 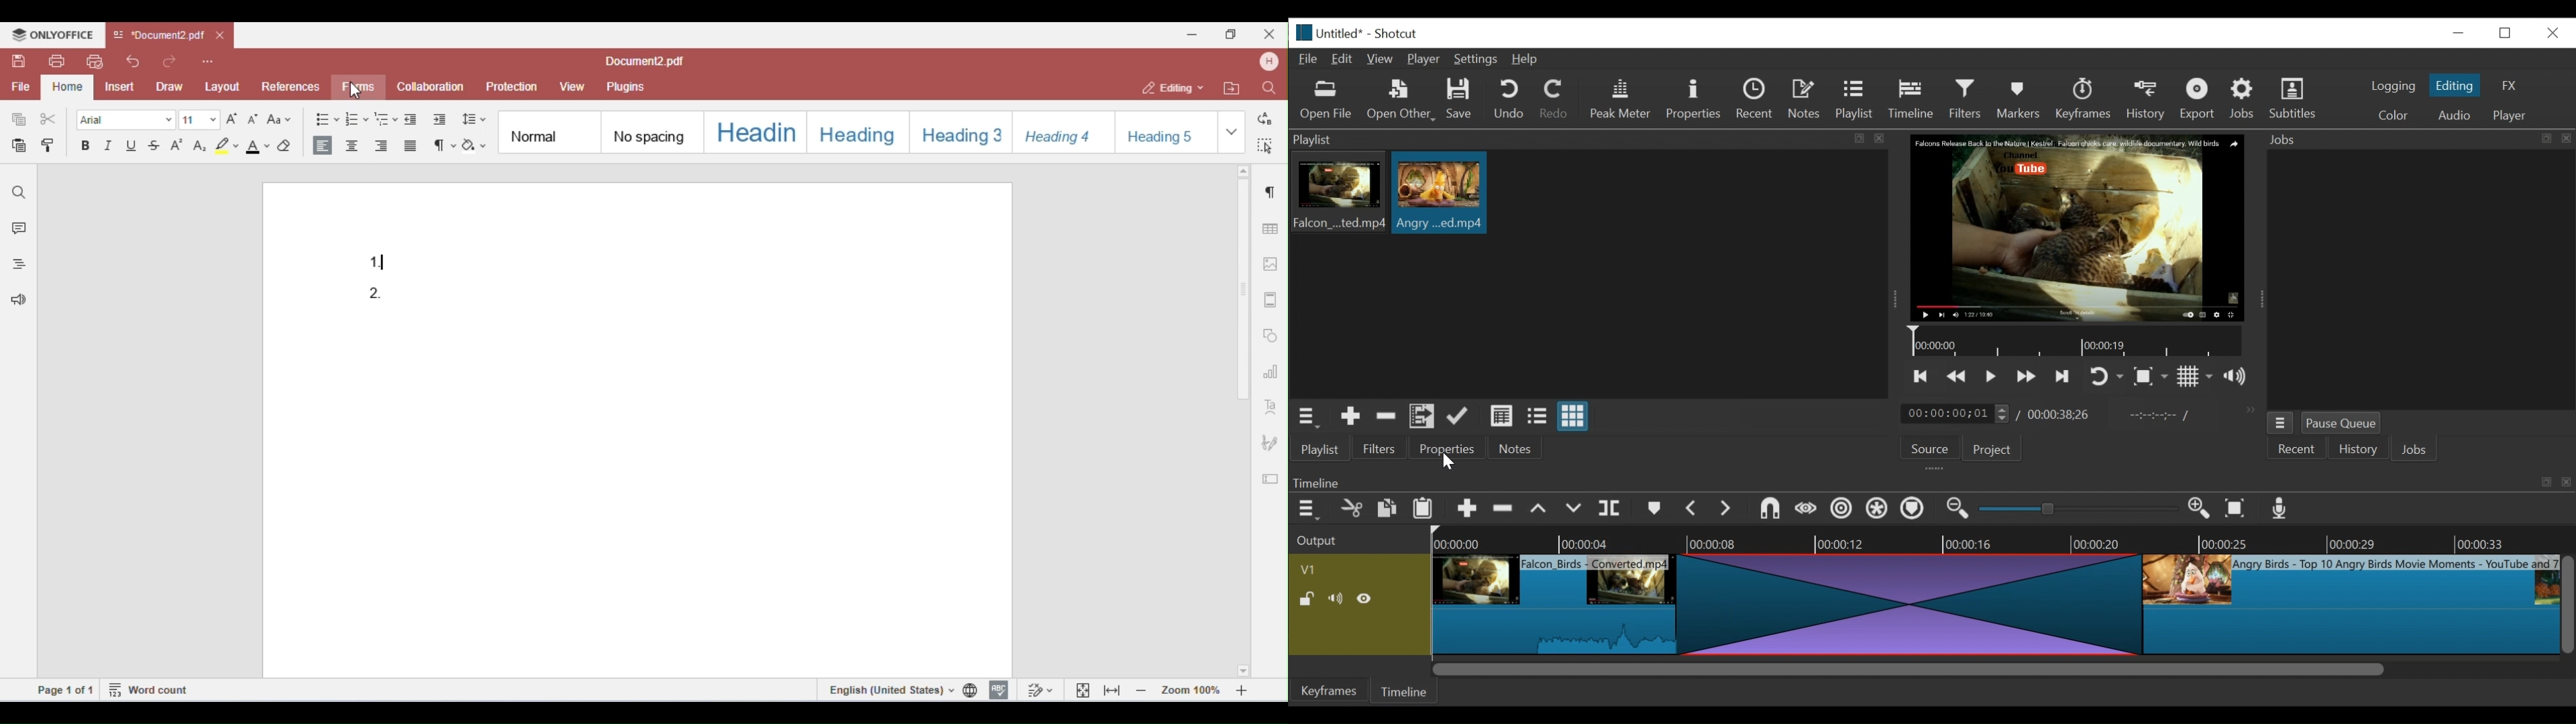 I want to click on clip, so click(x=2351, y=606).